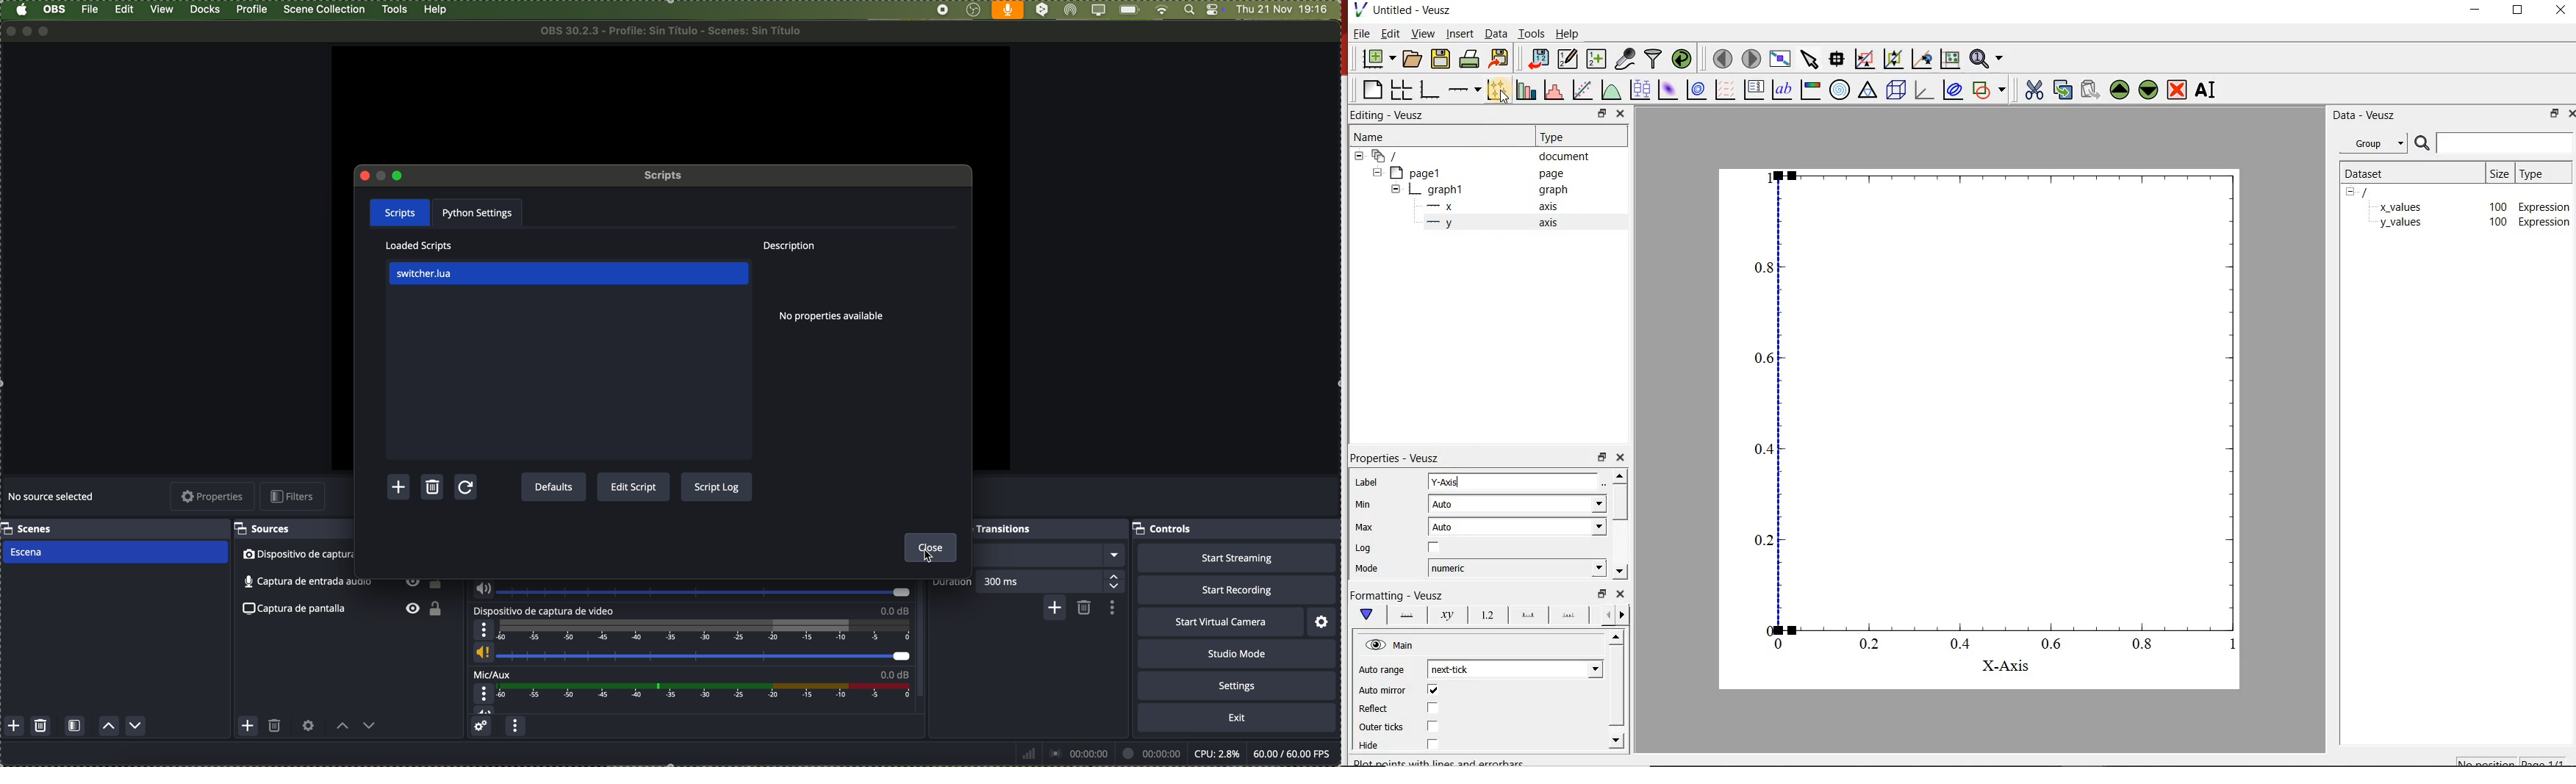 The width and height of the screenshot is (2576, 784). Describe the element at coordinates (634, 488) in the screenshot. I see `edit script button` at that location.